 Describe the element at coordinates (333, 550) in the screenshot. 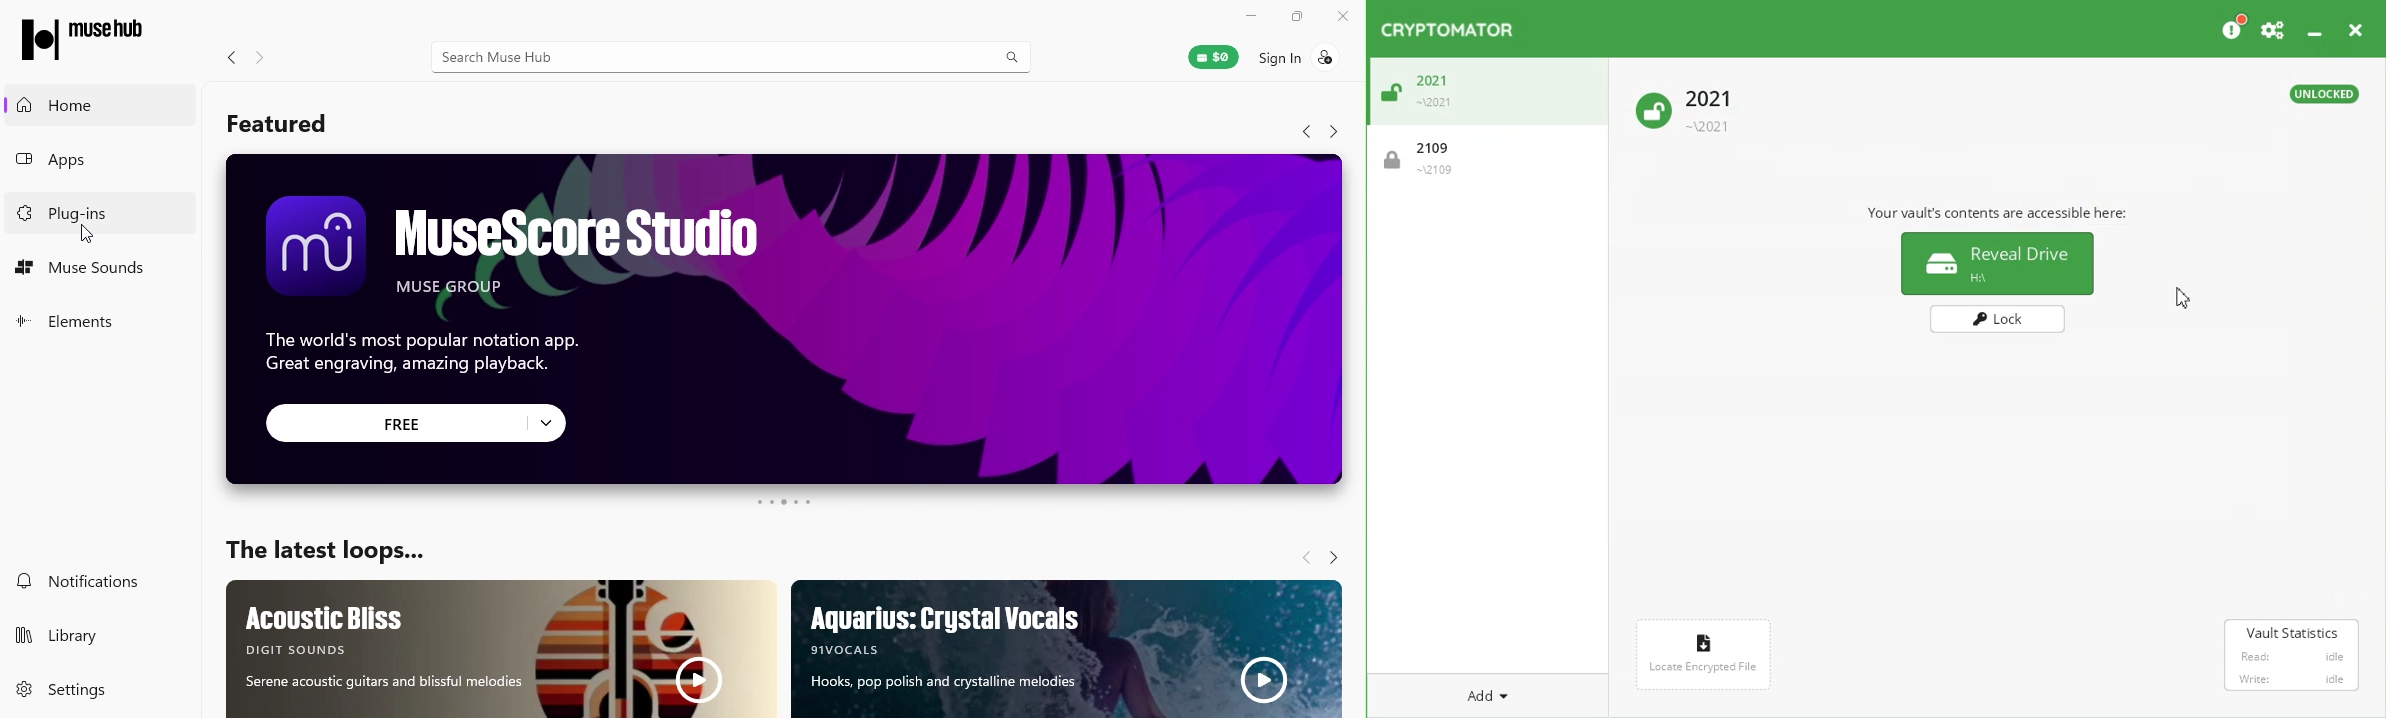

I see `The latest loops` at that location.